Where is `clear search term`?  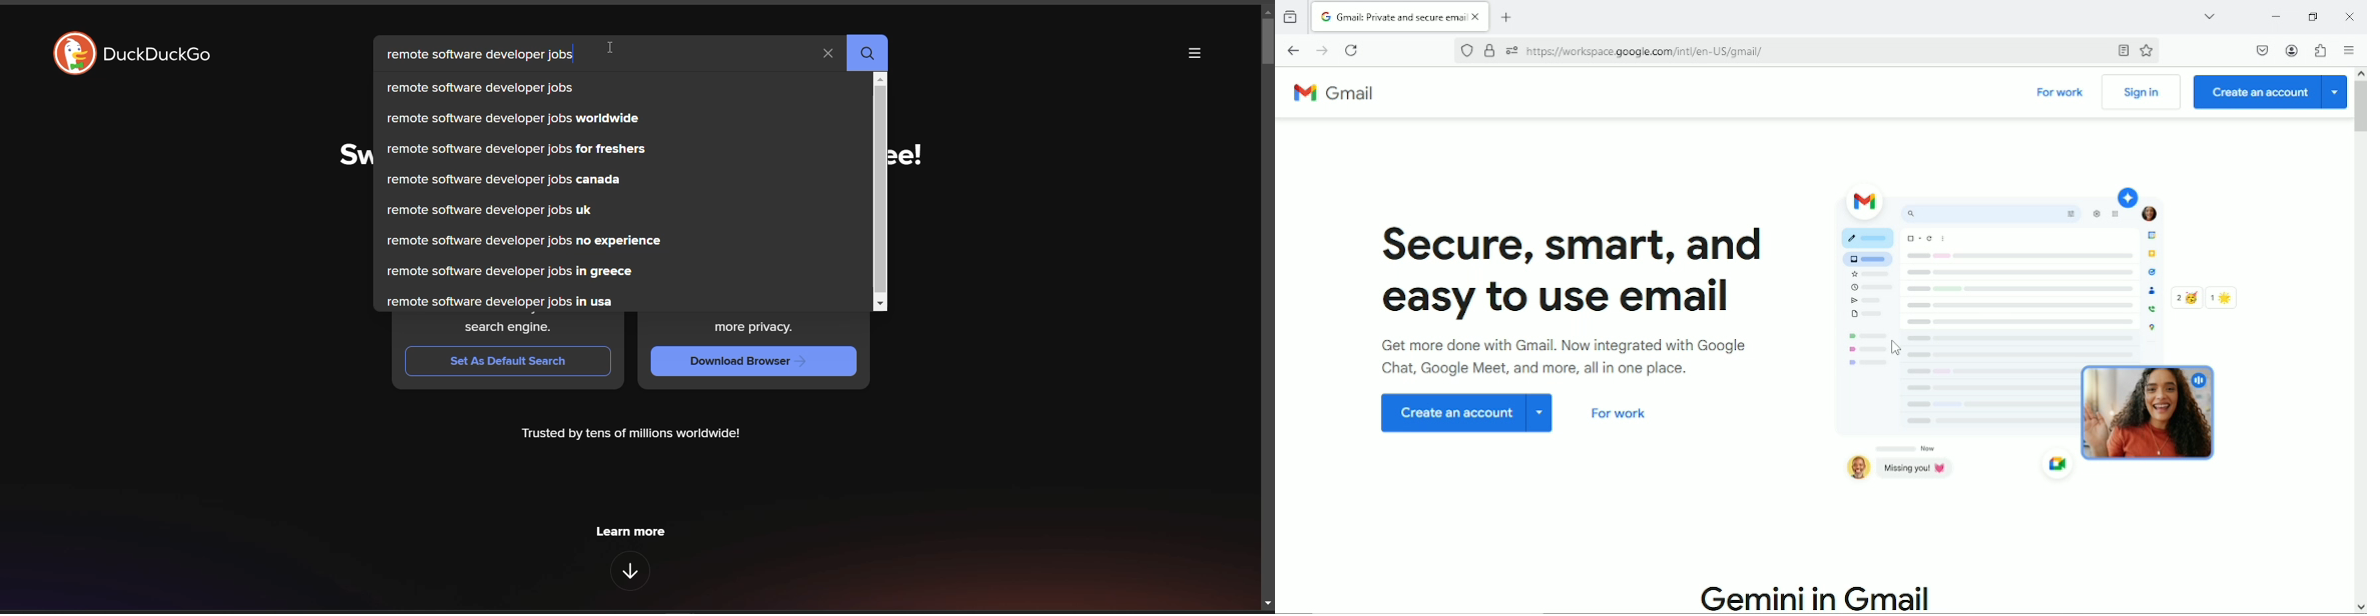 clear search term is located at coordinates (827, 52).